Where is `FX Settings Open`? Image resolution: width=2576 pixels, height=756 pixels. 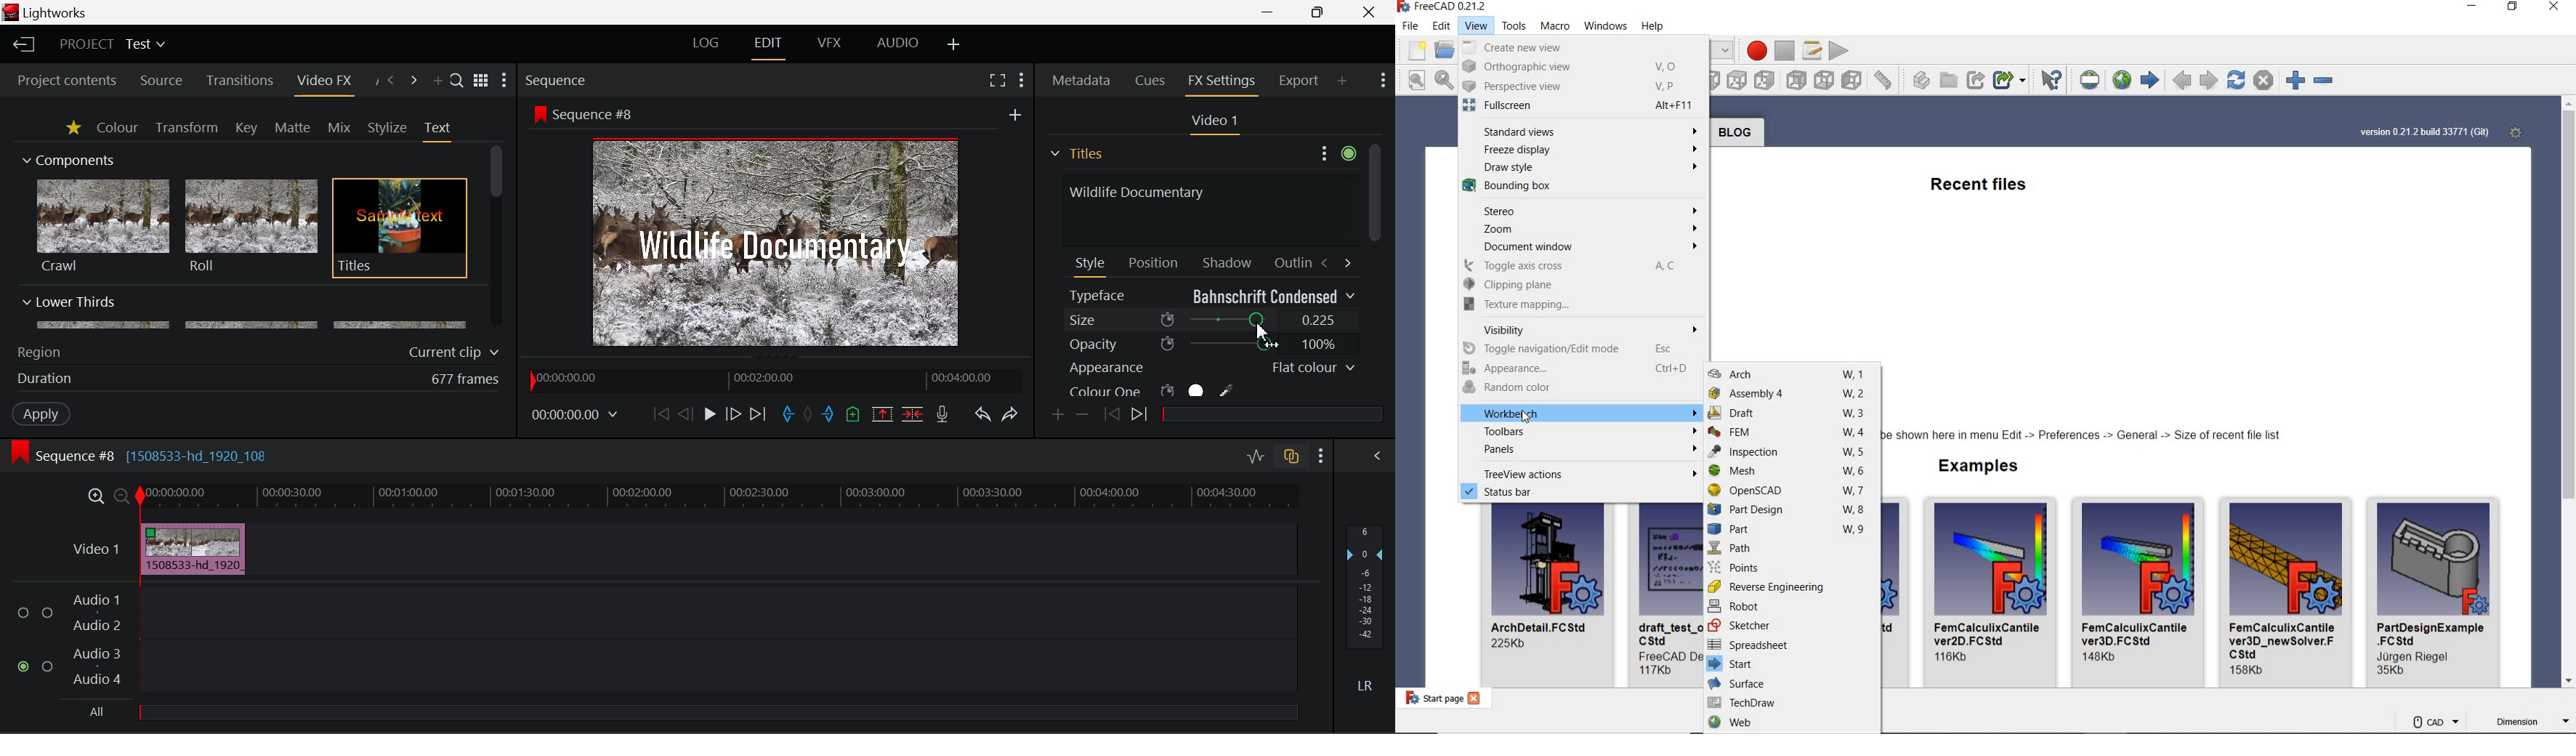 FX Settings Open is located at coordinates (1224, 83).